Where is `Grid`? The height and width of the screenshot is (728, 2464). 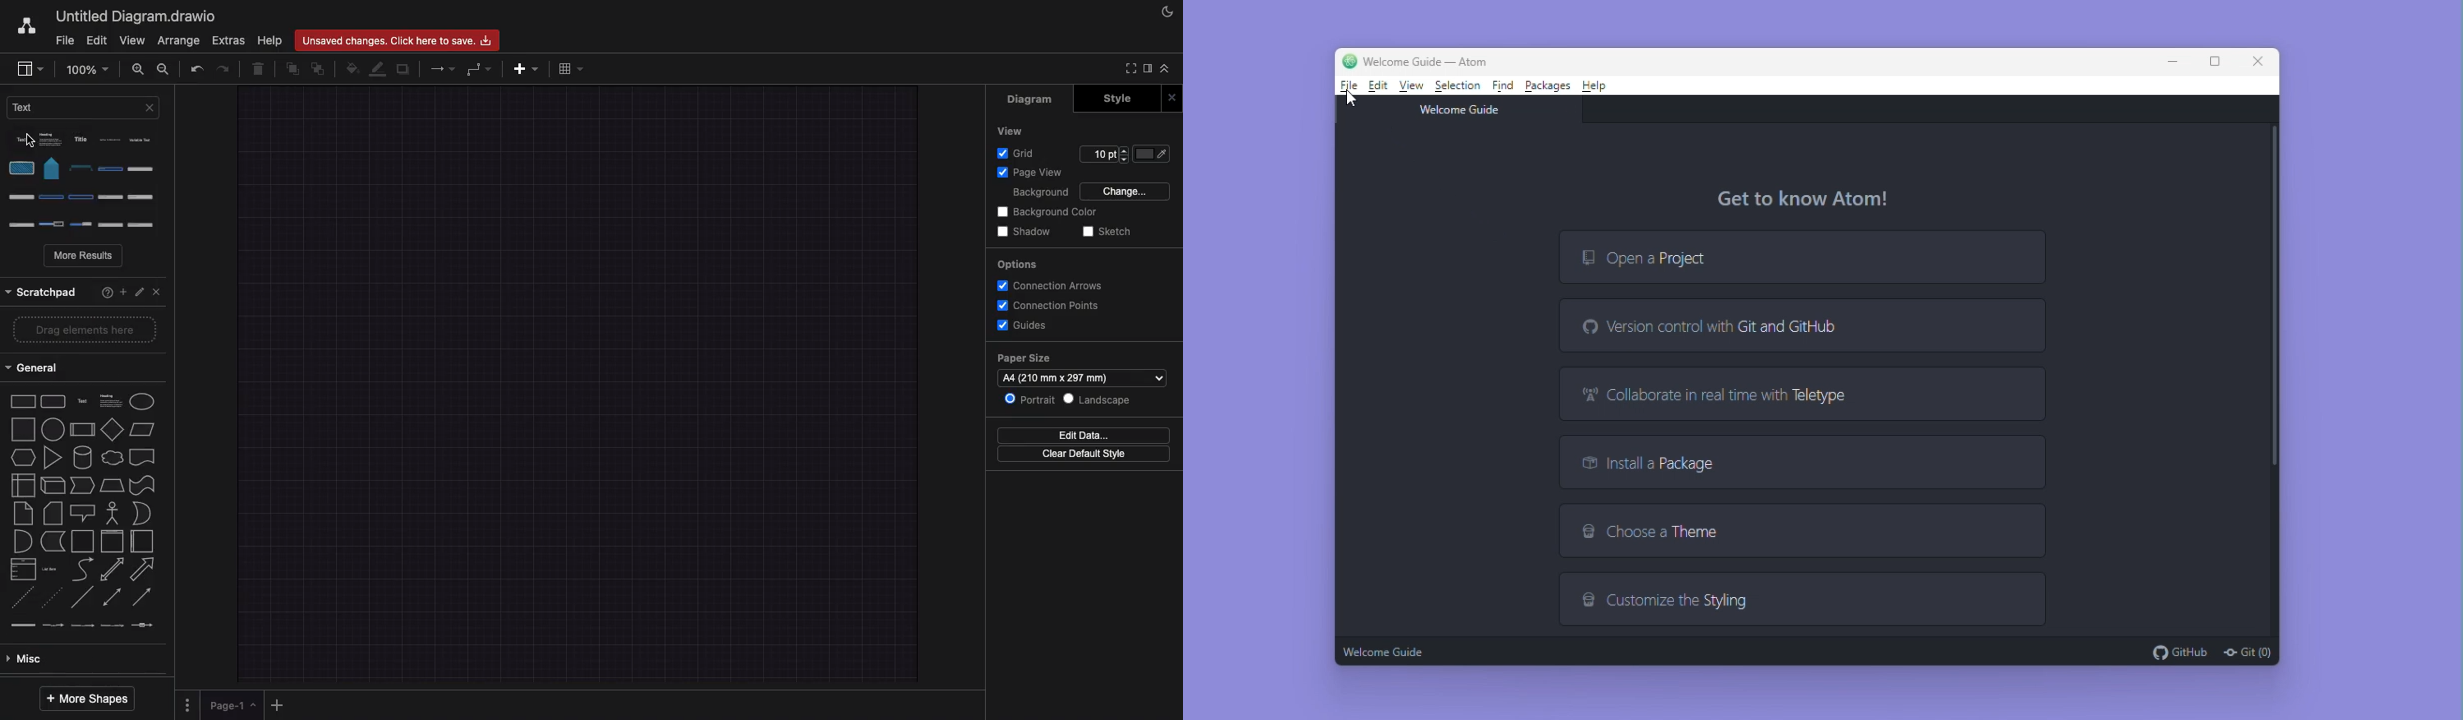
Grid is located at coordinates (1020, 152).